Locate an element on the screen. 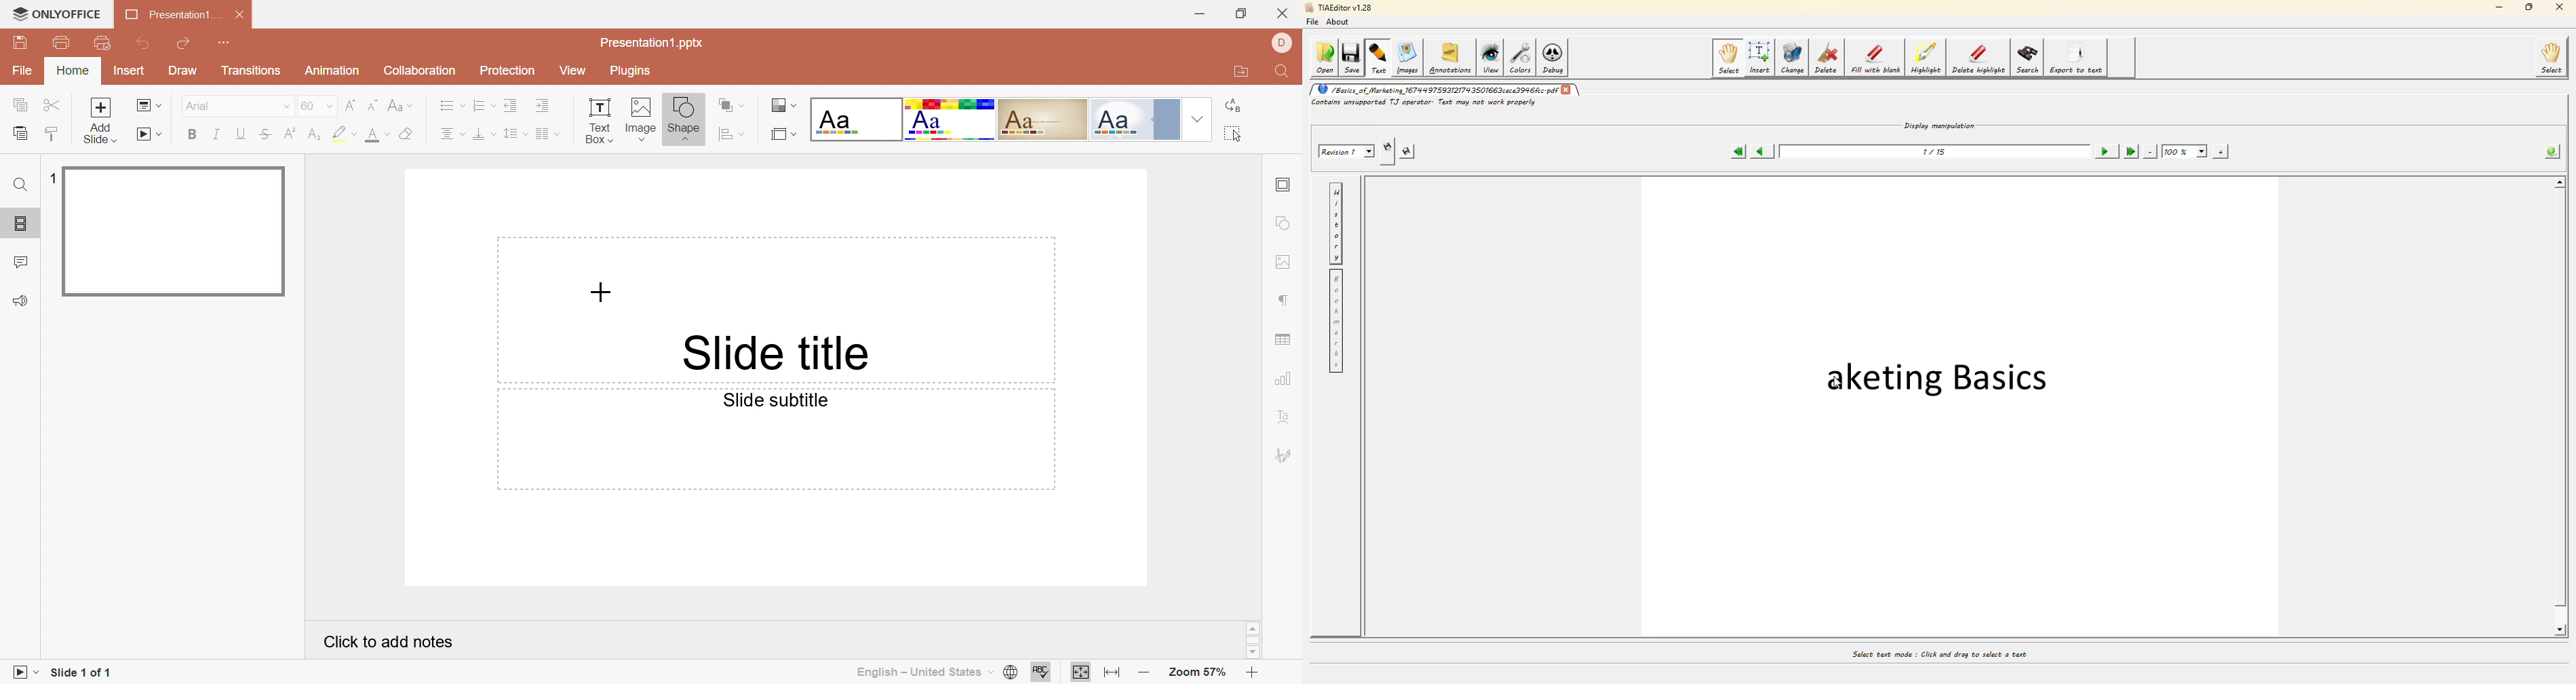  Find is located at coordinates (22, 185).